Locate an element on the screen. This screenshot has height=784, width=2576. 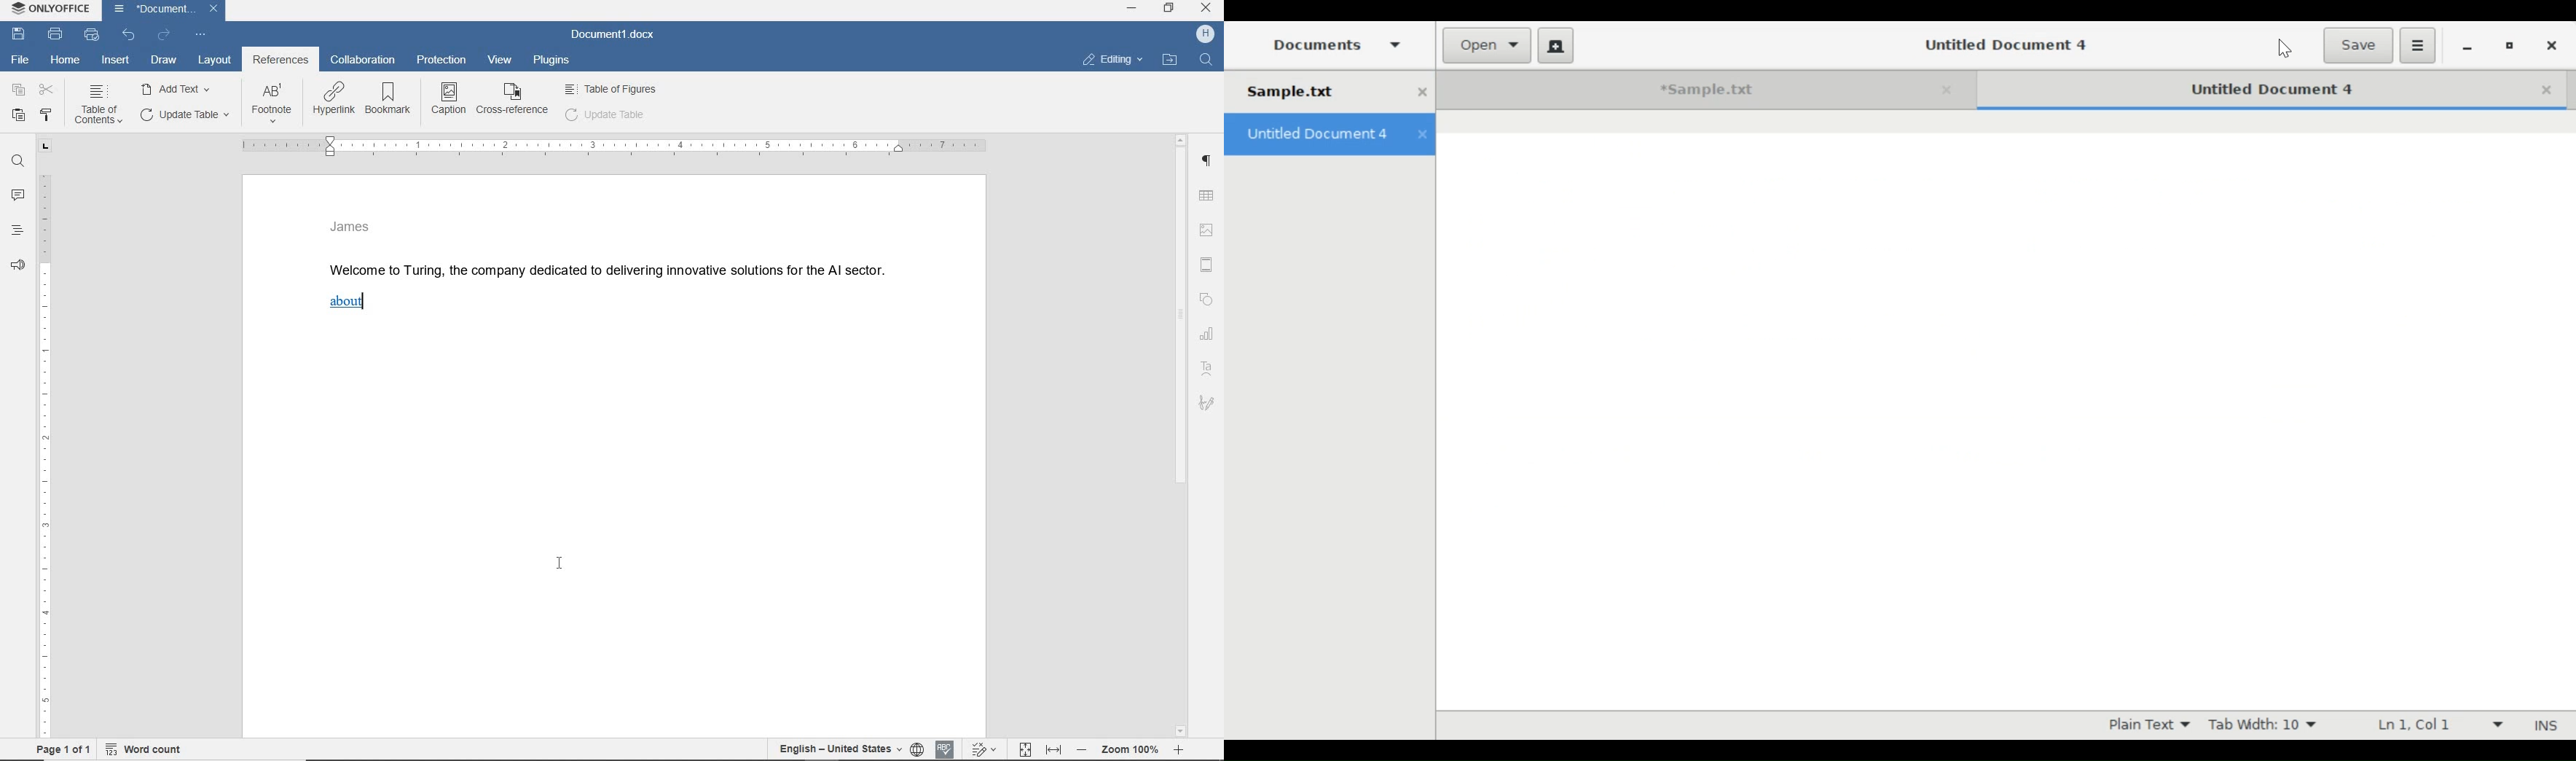
CROSS REFERENCE is located at coordinates (513, 98).